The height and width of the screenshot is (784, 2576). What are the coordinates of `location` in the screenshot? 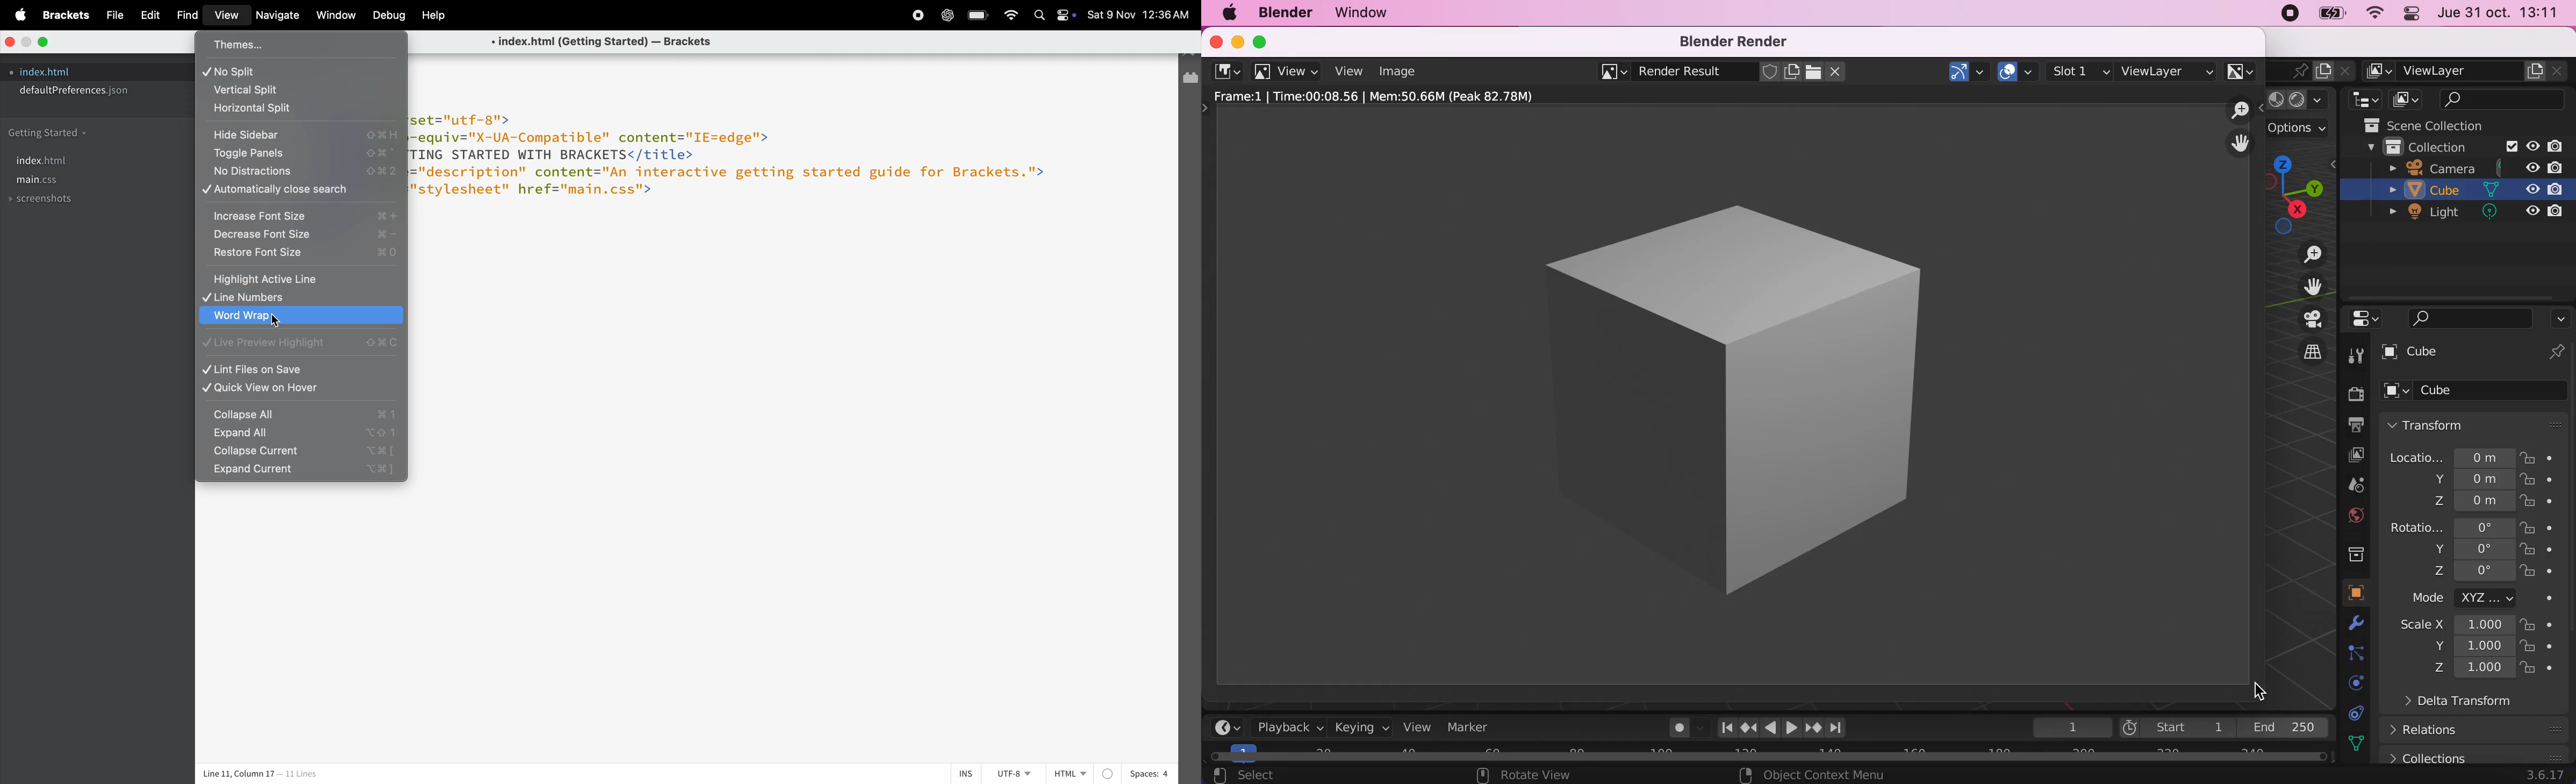 It's located at (2451, 455).